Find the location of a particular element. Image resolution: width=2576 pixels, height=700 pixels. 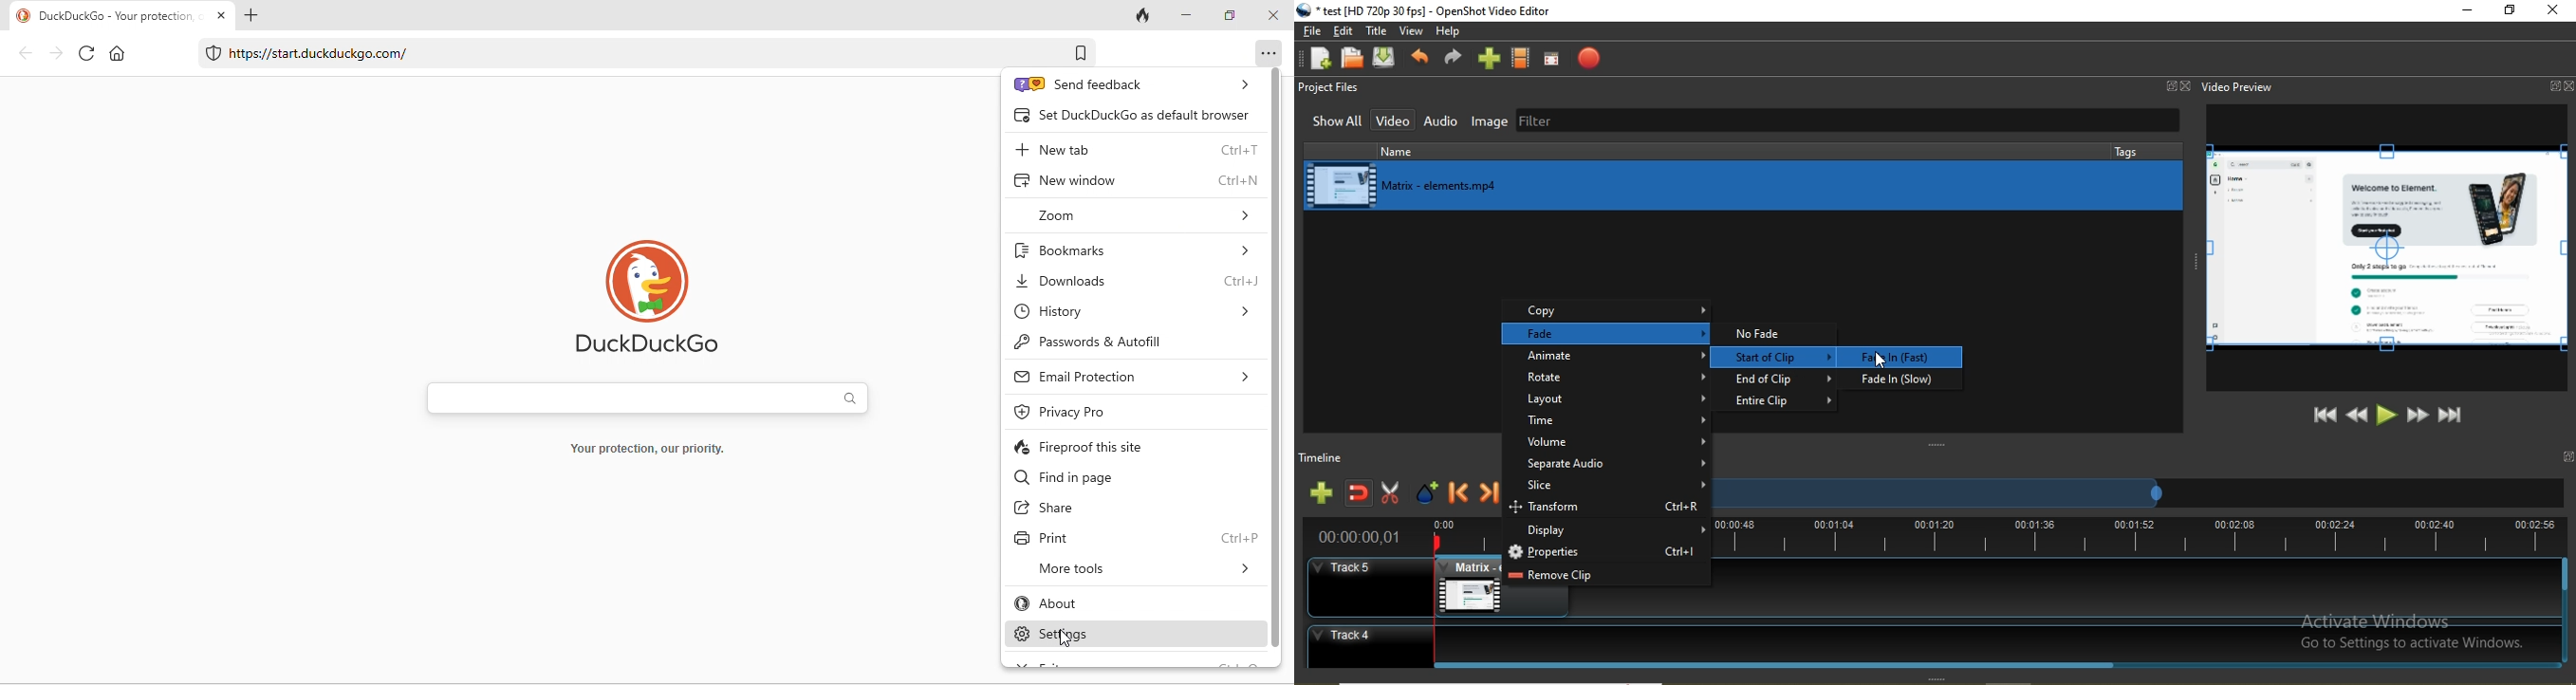

close is located at coordinates (1272, 16).